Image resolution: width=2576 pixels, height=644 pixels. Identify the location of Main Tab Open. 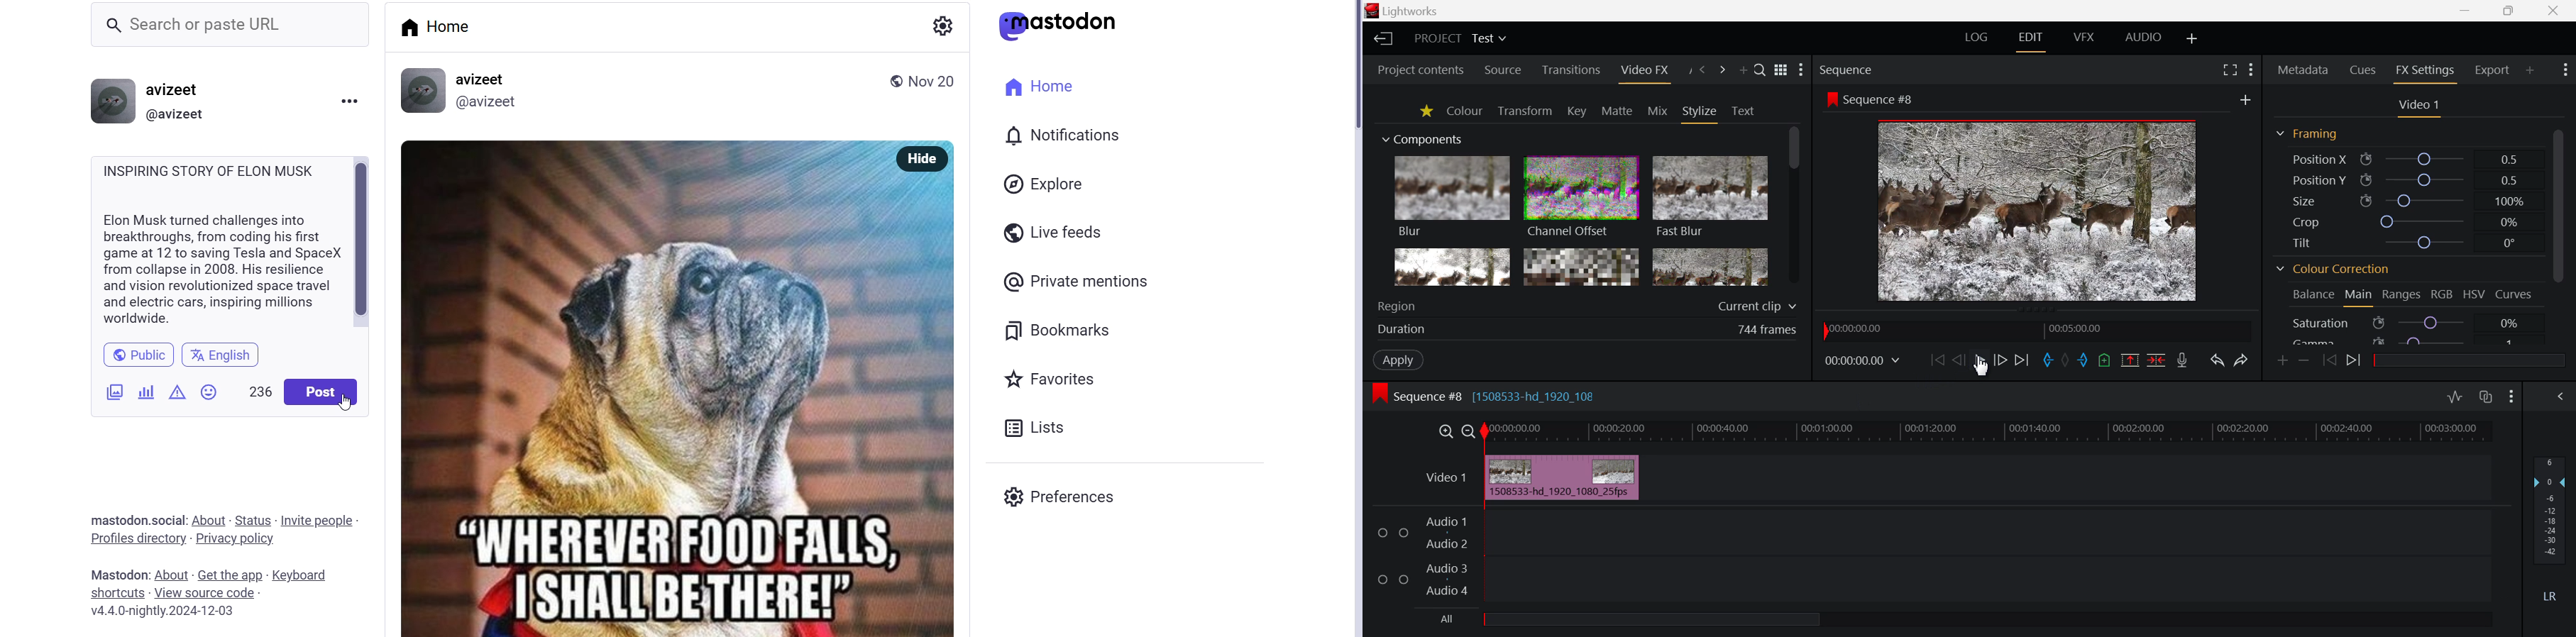
(2358, 296).